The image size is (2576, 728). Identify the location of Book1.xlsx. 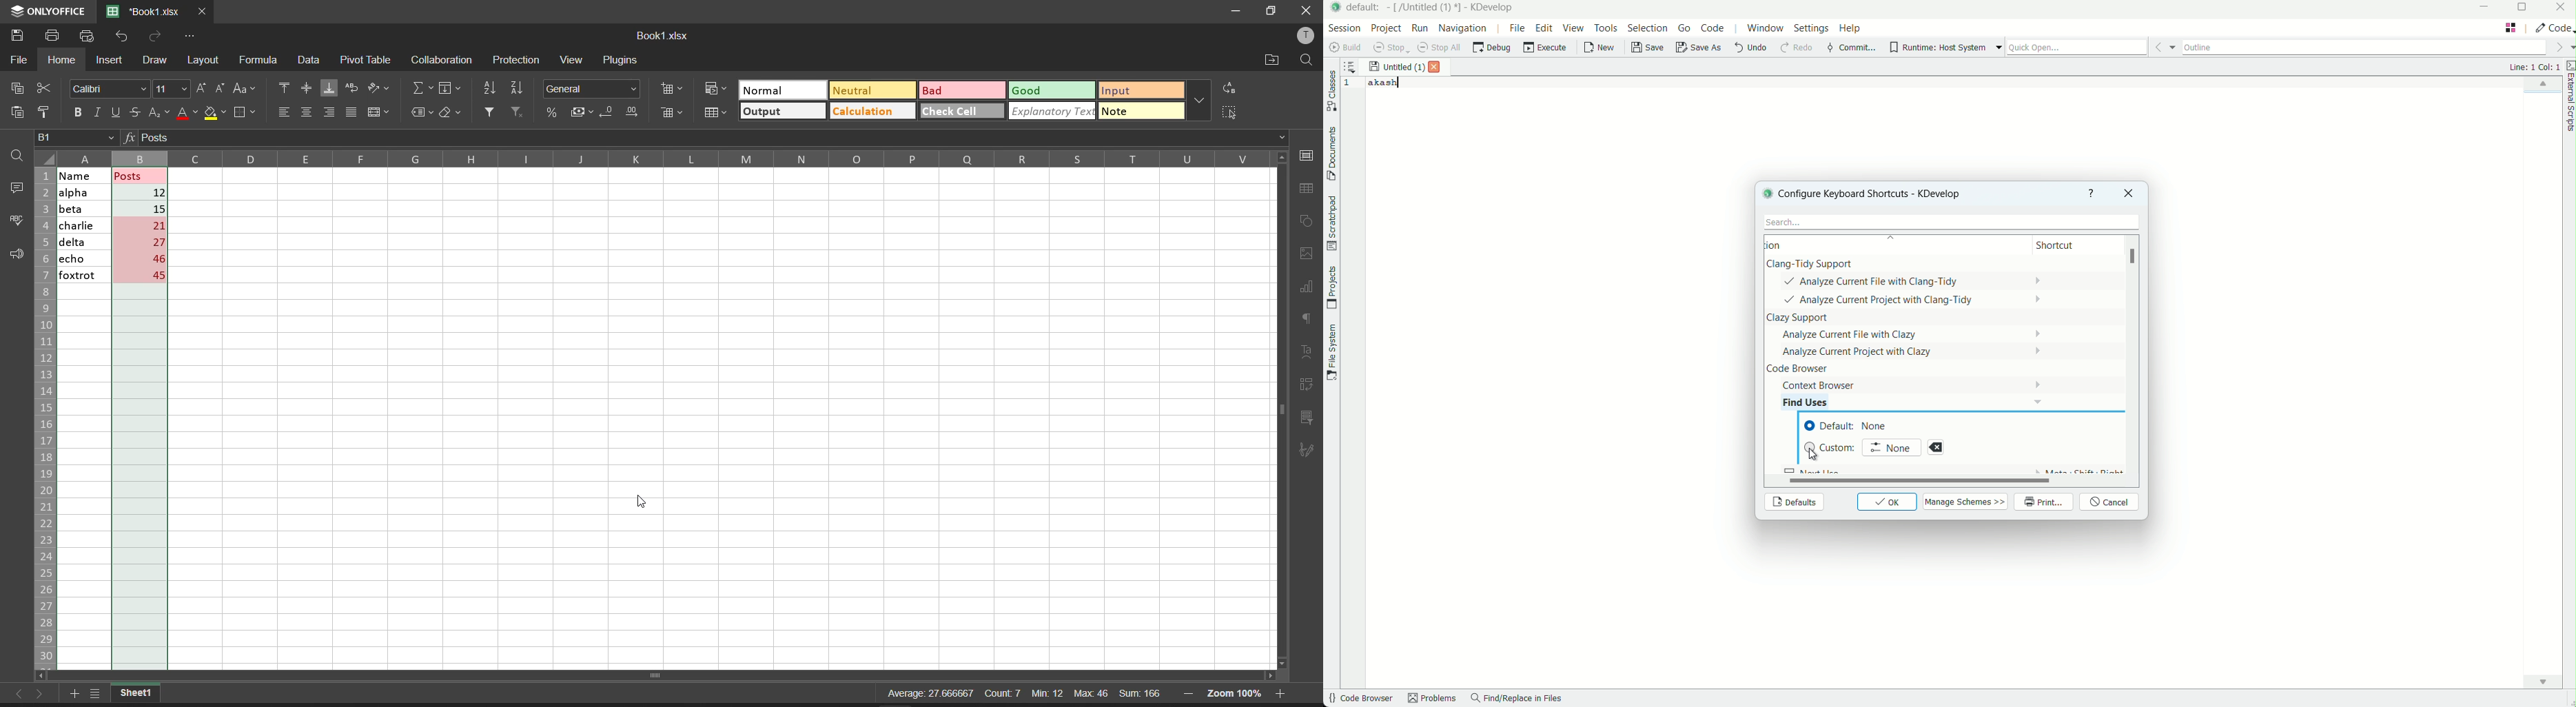
(661, 35).